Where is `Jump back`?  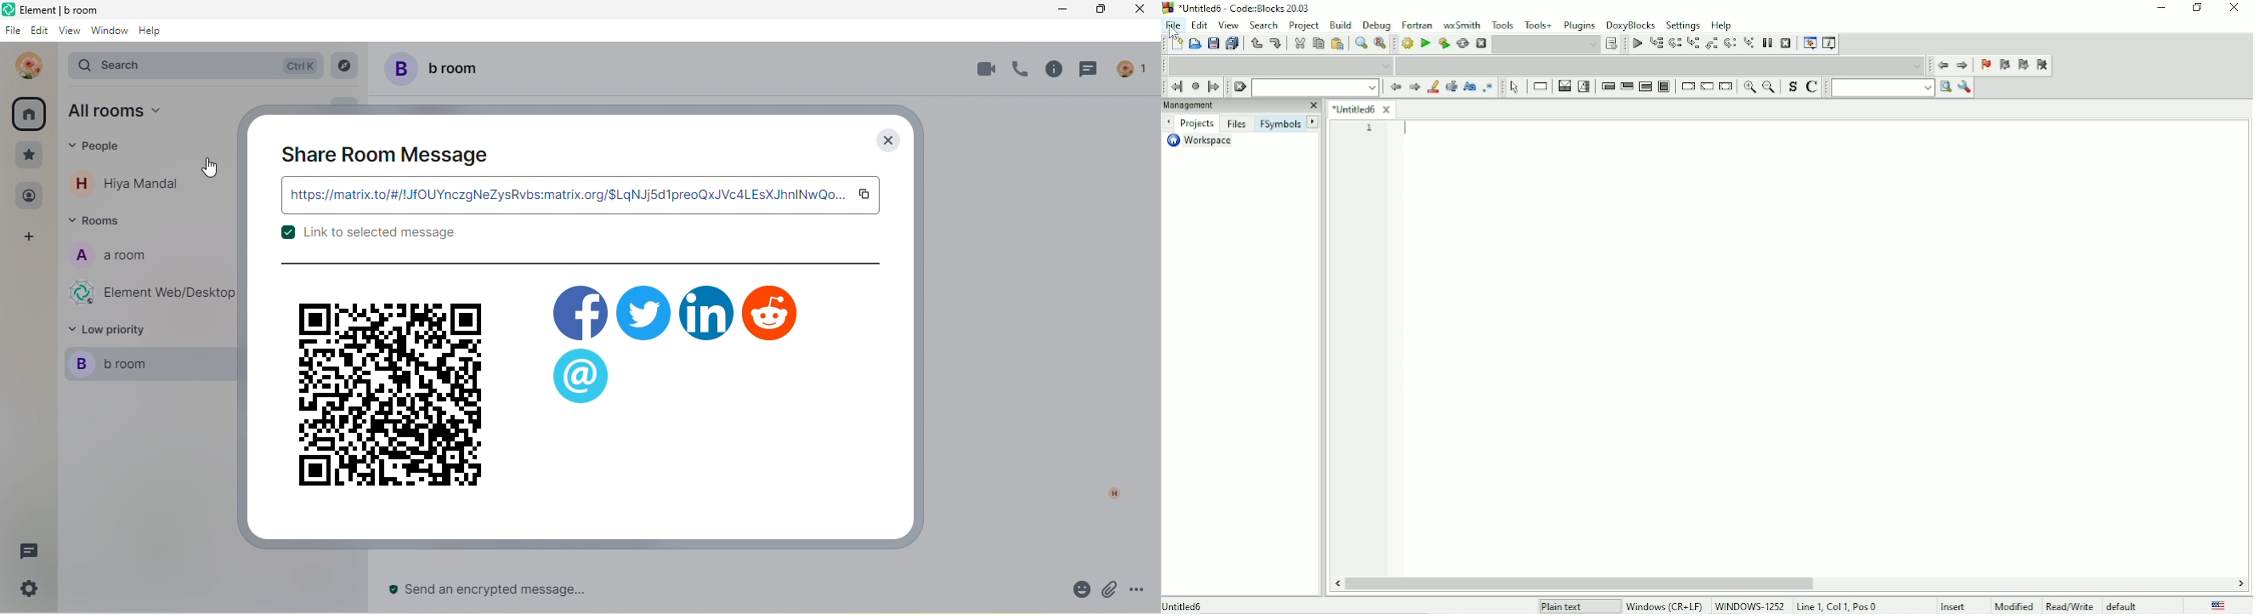 Jump back is located at coordinates (1177, 87).